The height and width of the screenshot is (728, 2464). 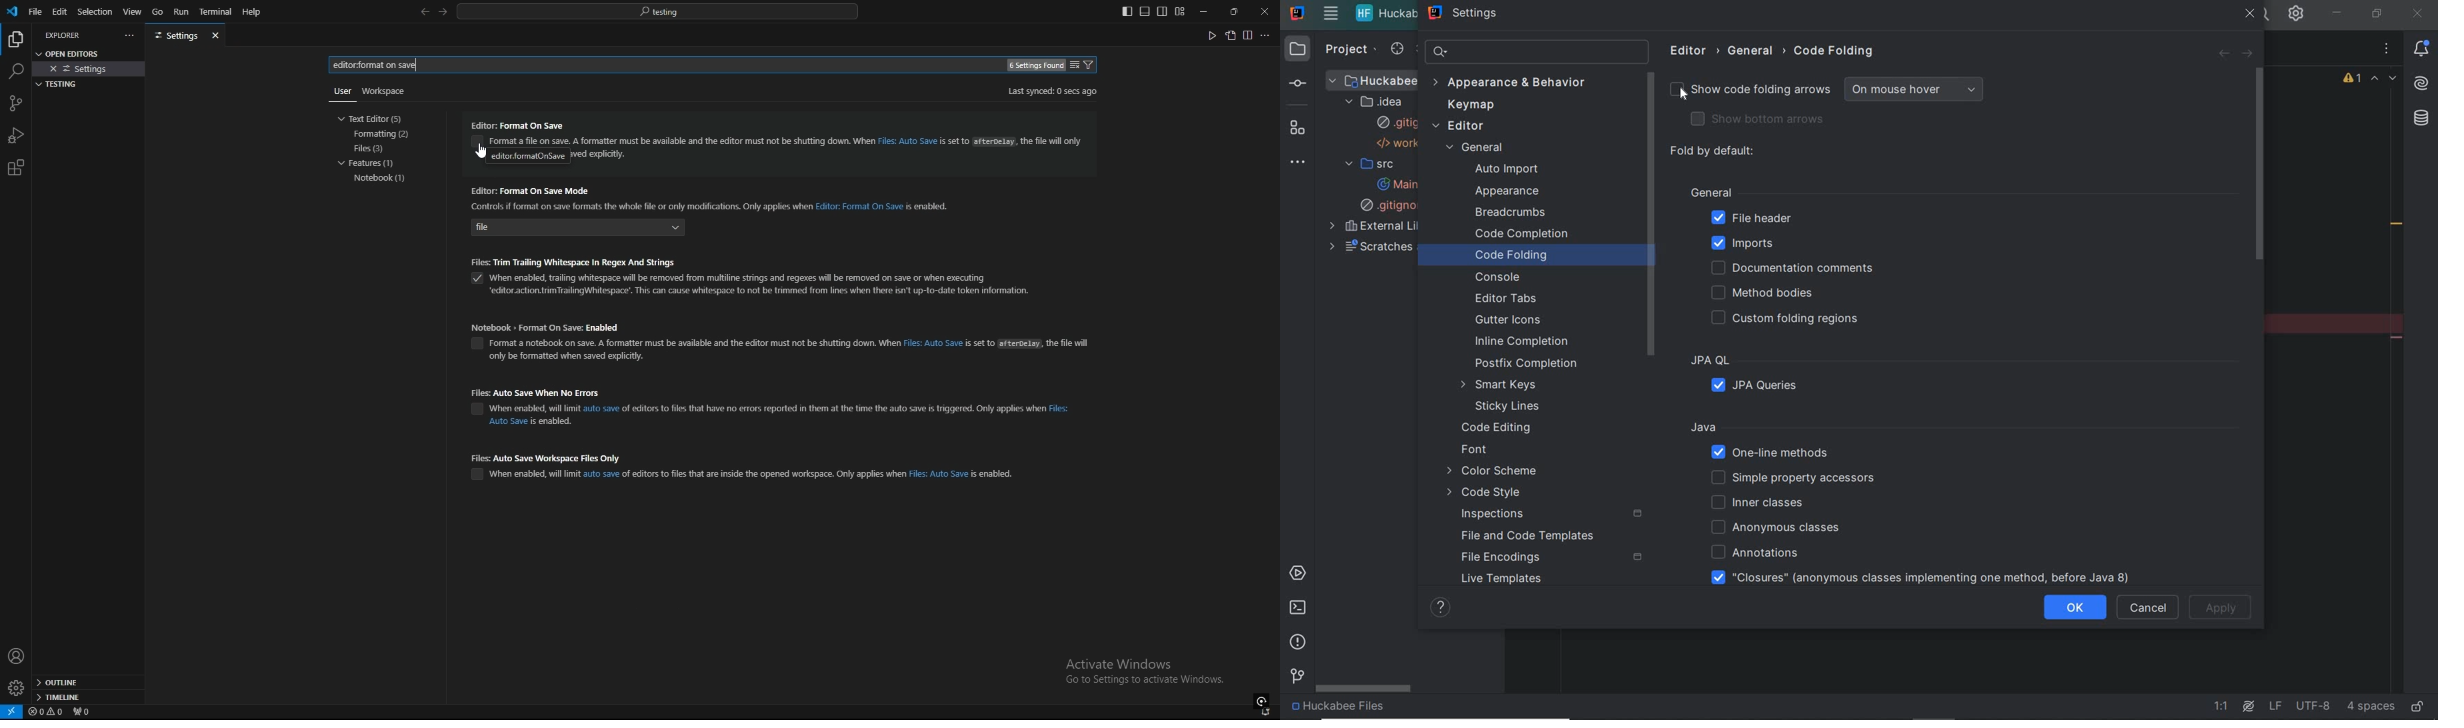 What do you see at coordinates (132, 12) in the screenshot?
I see `view` at bounding box center [132, 12].